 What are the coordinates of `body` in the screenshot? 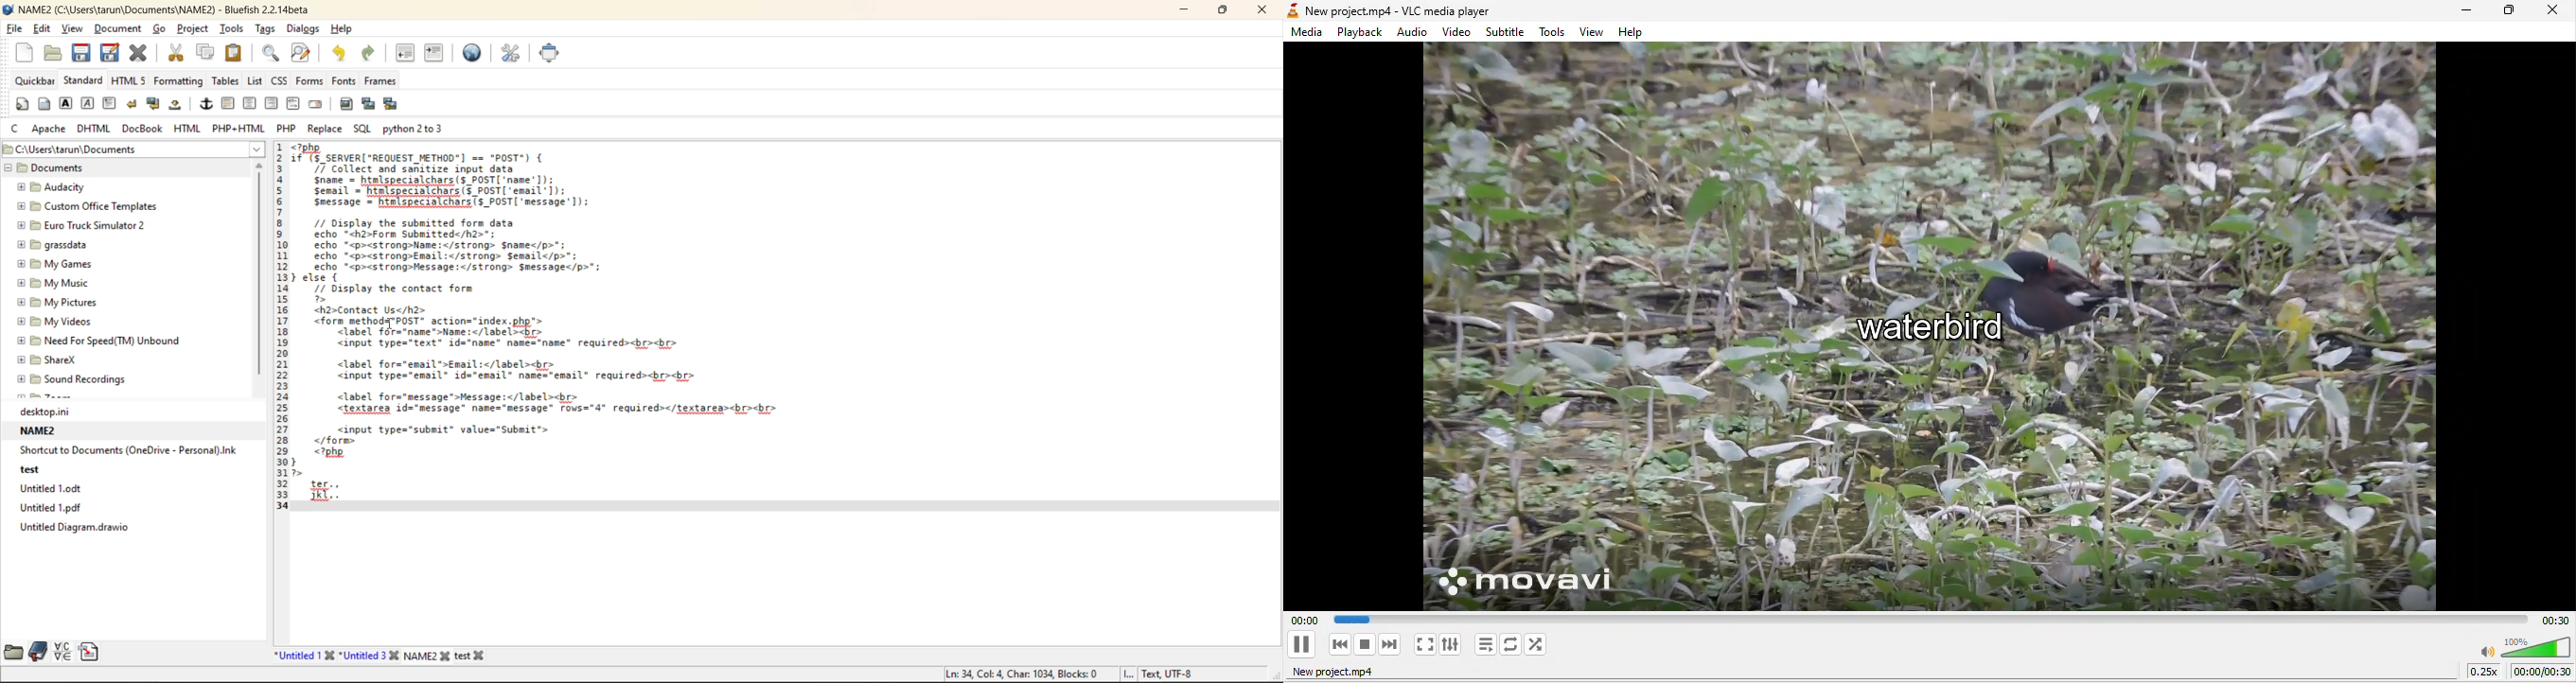 It's located at (45, 104).